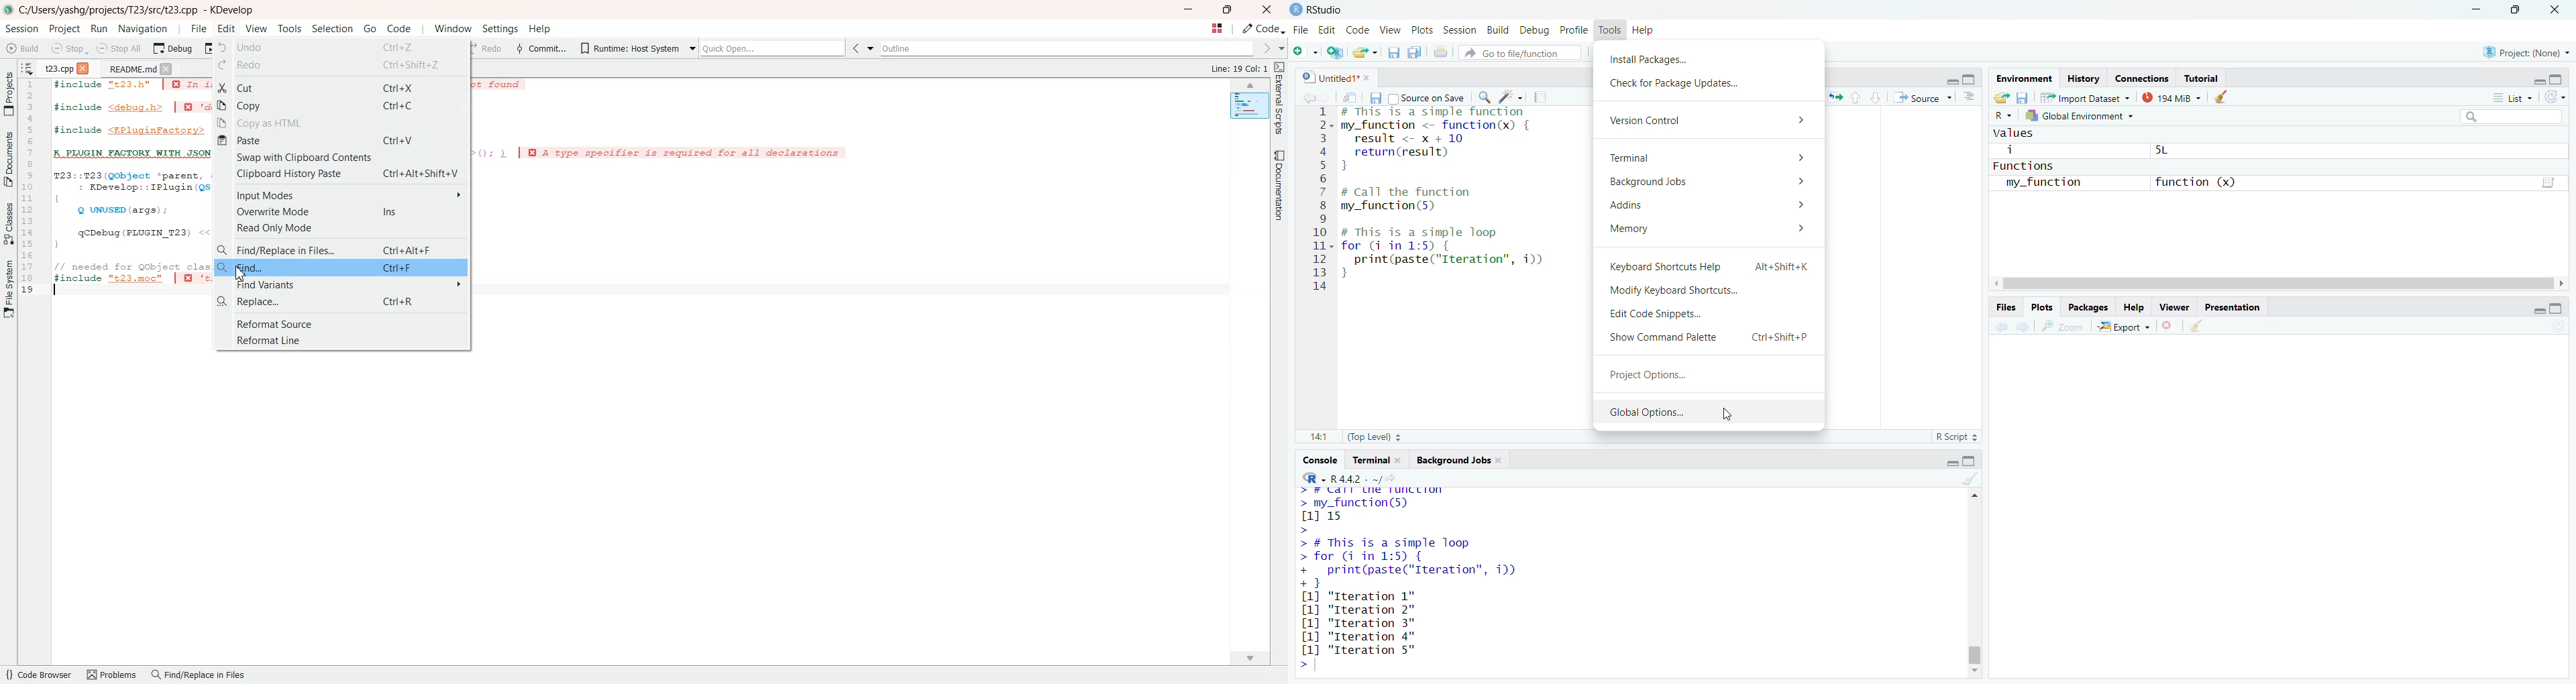 This screenshot has width=2576, height=700. What do you see at coordinates (2086, 118) in the screenshot?
I see `global environment` at bounding box center [2086, 118].